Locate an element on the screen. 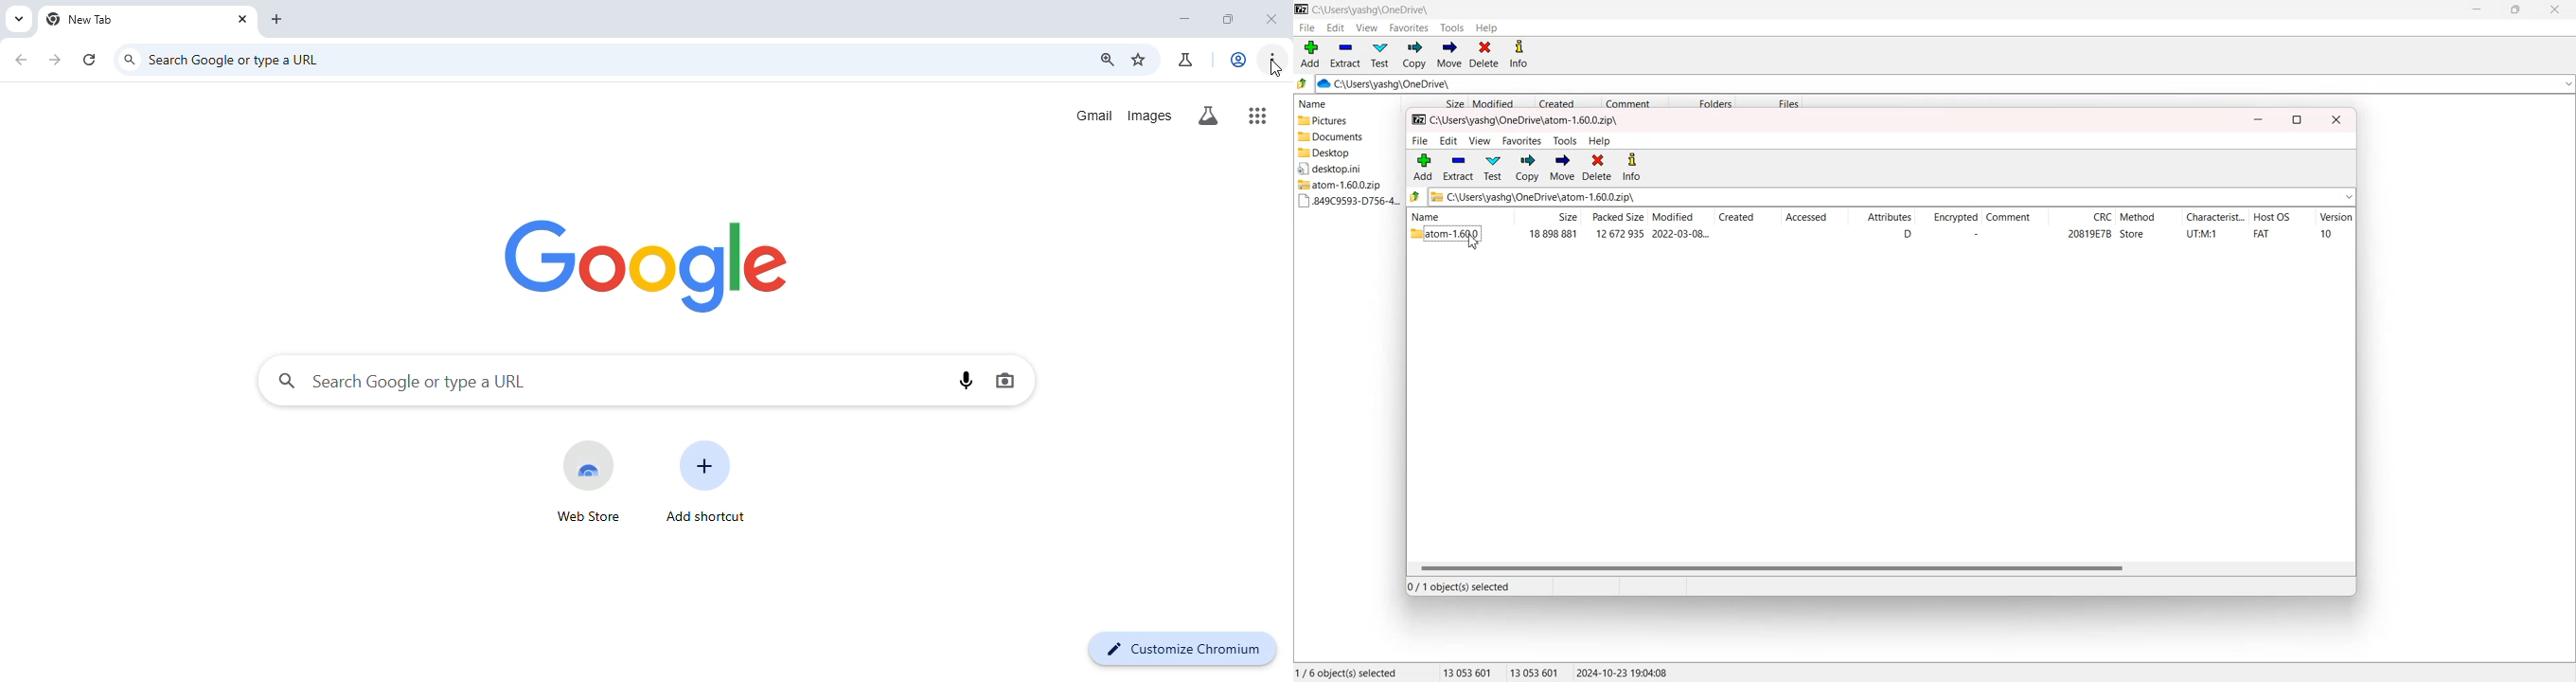  close is located at coordinates (1271, 20).